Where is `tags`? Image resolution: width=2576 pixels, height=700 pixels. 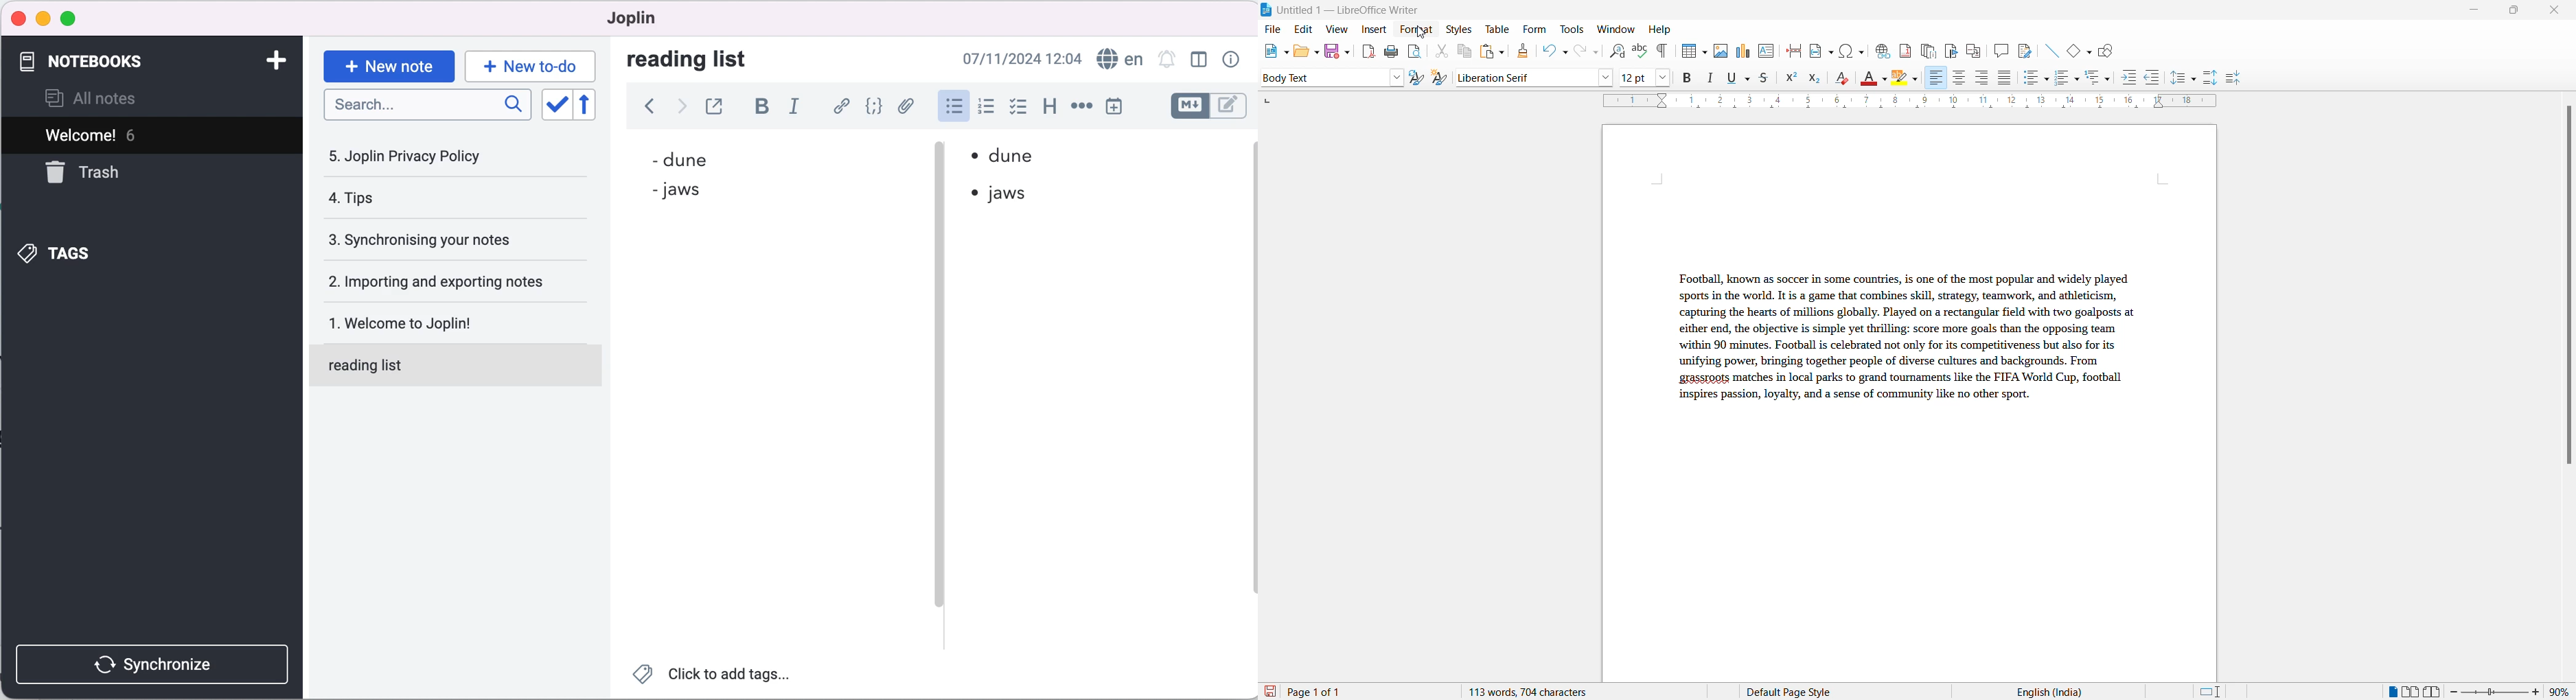
tags is located at coordinates (122, 253).